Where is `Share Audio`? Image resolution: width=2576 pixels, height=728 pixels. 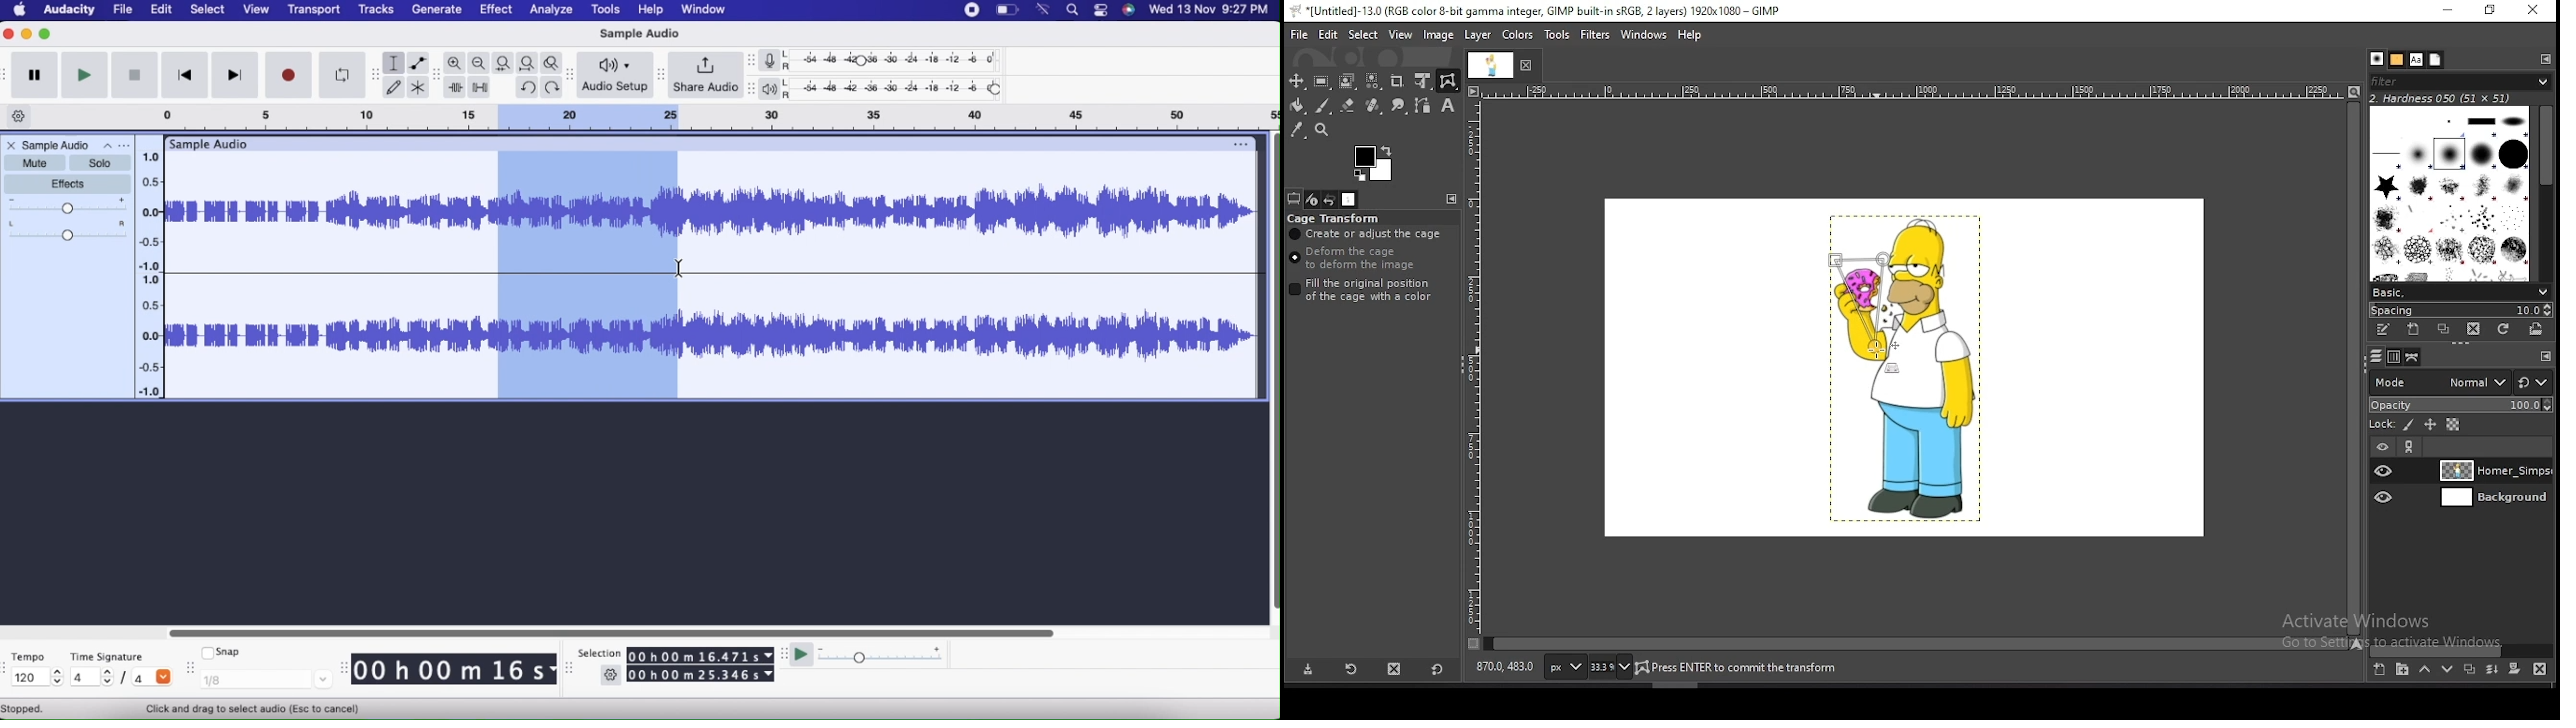
Share Audio is located at coordinates (706, 76).